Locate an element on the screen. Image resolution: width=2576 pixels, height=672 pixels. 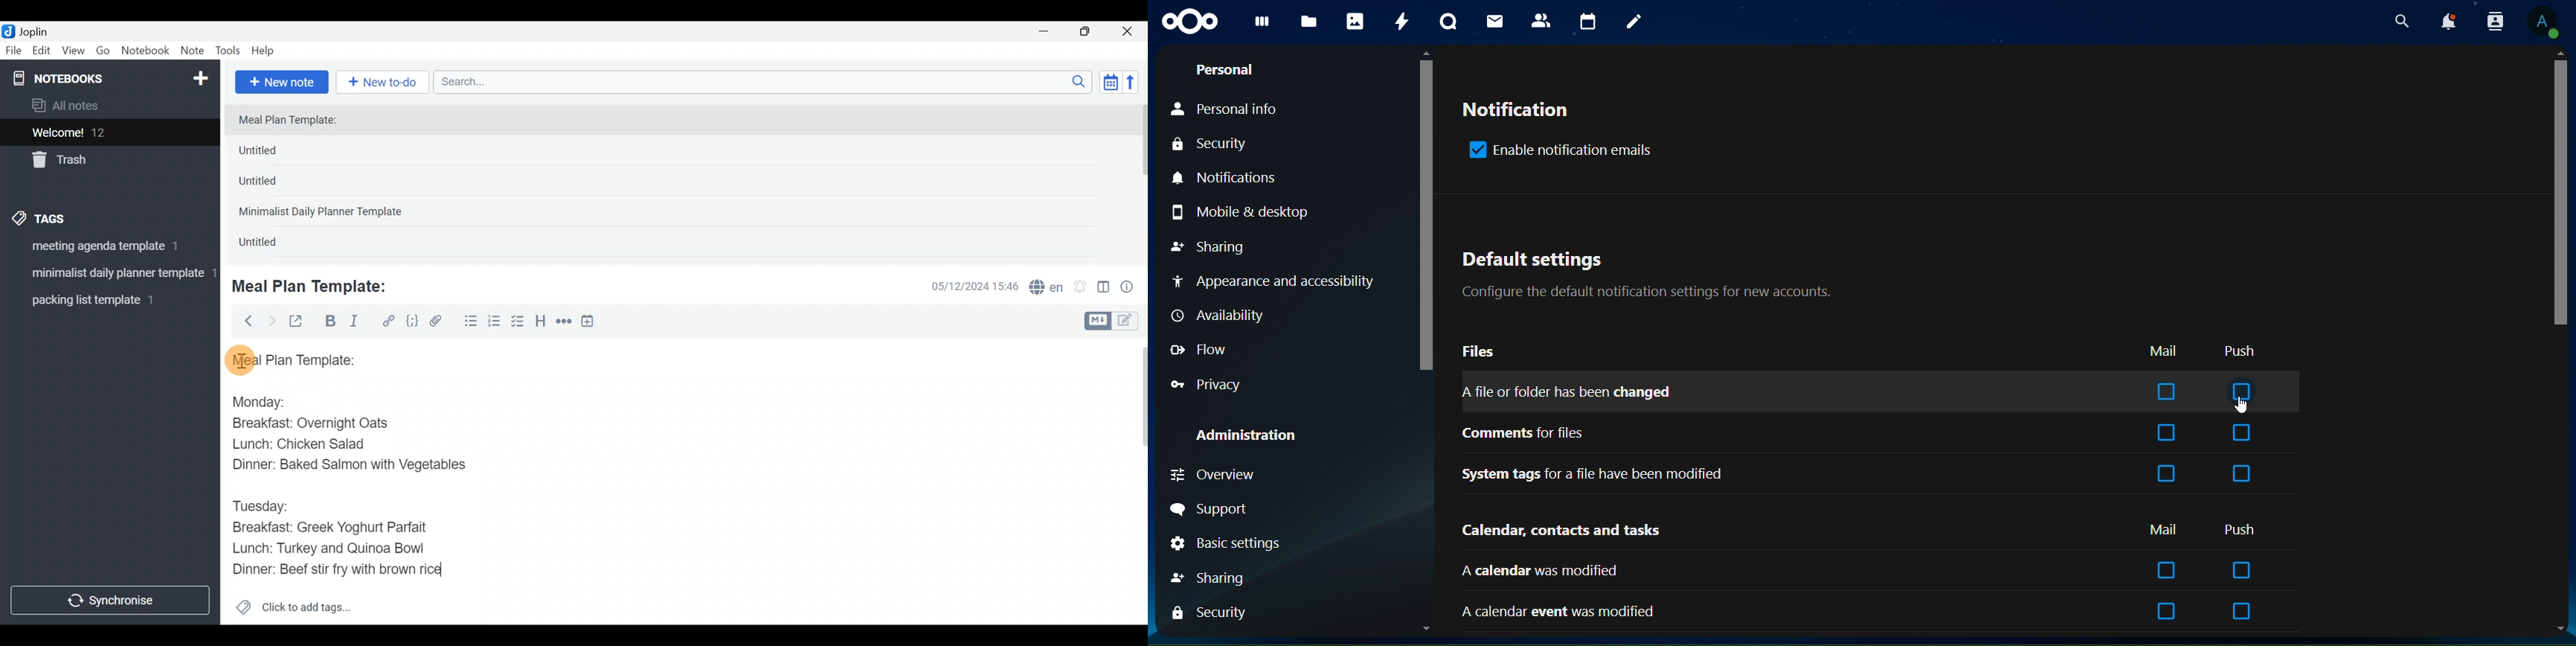
push is located at coordinates (2246, 351).